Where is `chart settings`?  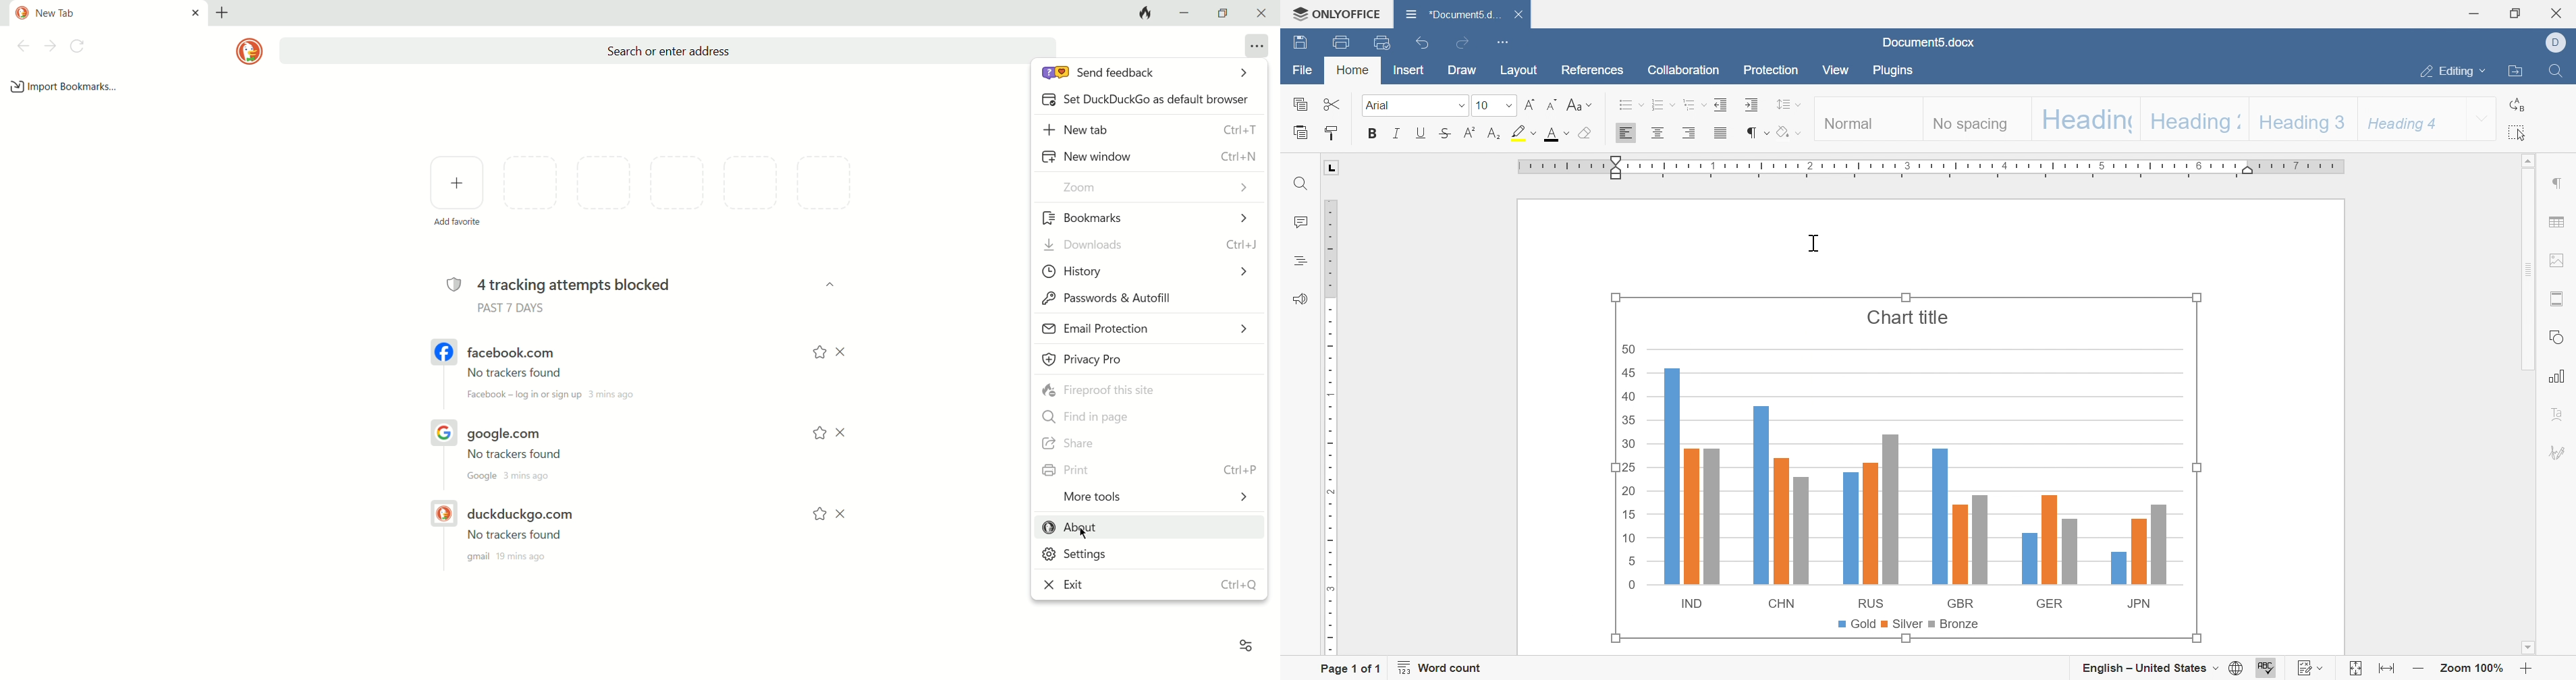 chart settings is located at coordinates (2558, 376).